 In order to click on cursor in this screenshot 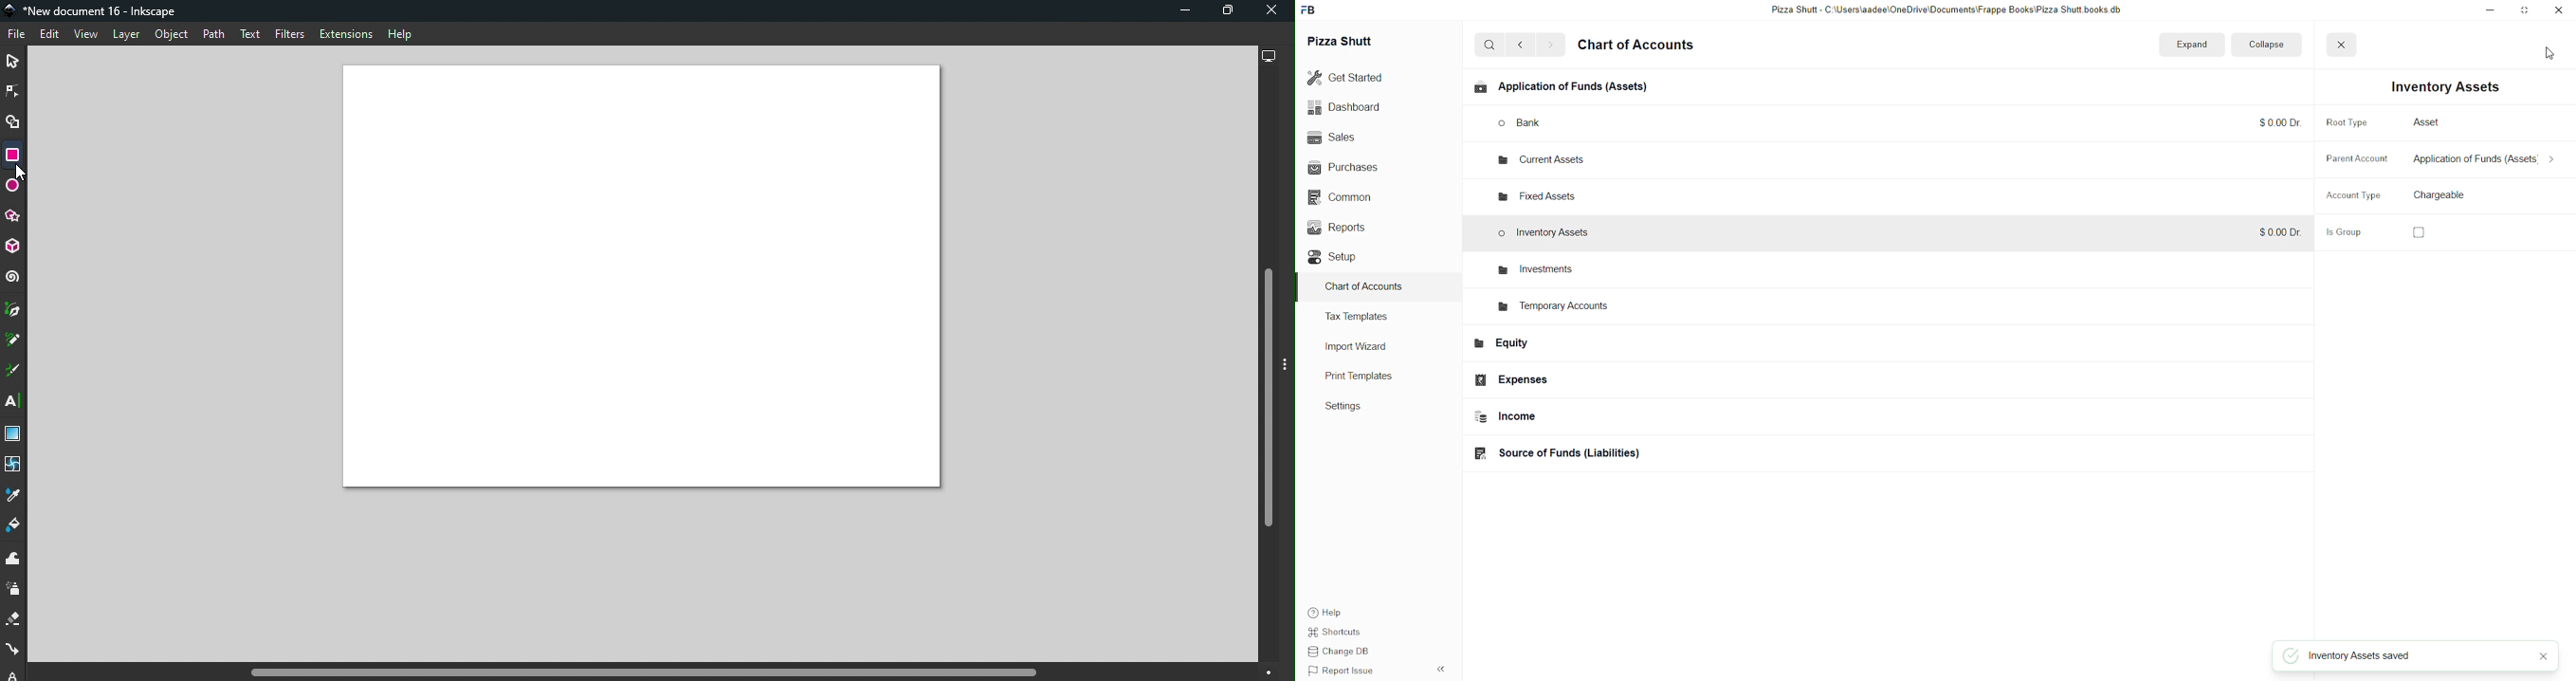, I will do `click(2549, 58)`.